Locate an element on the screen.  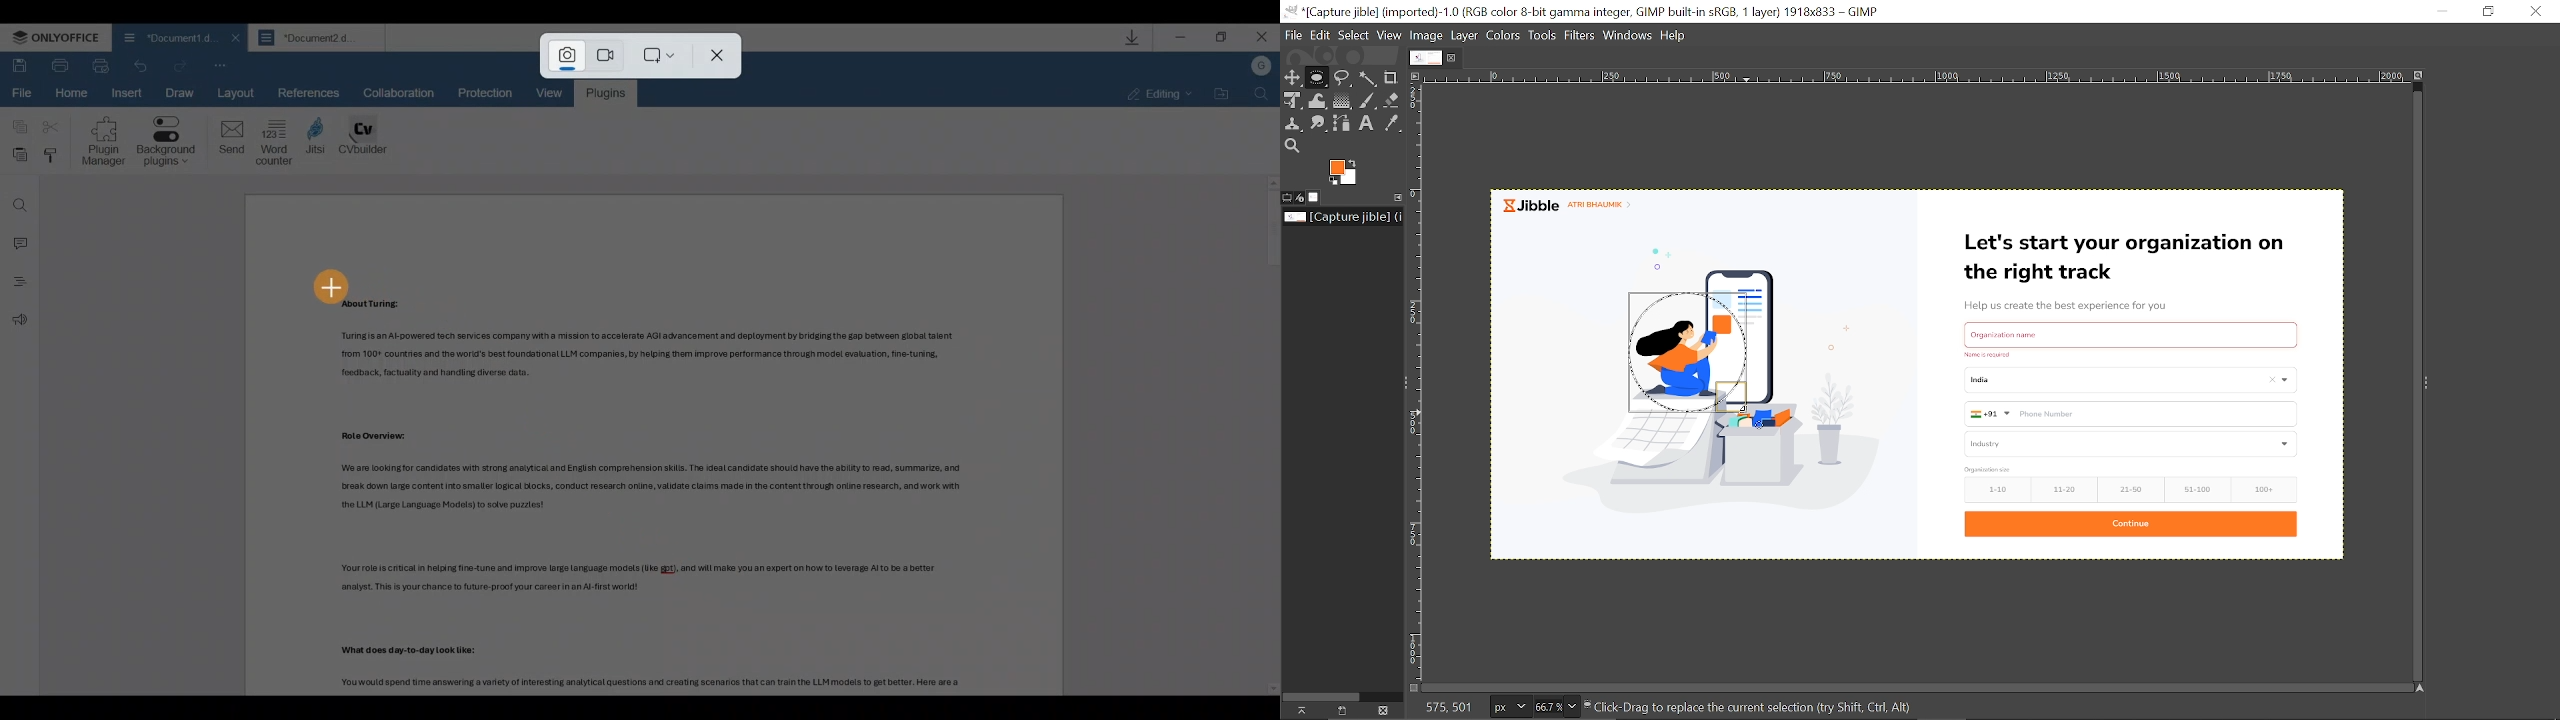
Close is located at coordinates (714, 59).